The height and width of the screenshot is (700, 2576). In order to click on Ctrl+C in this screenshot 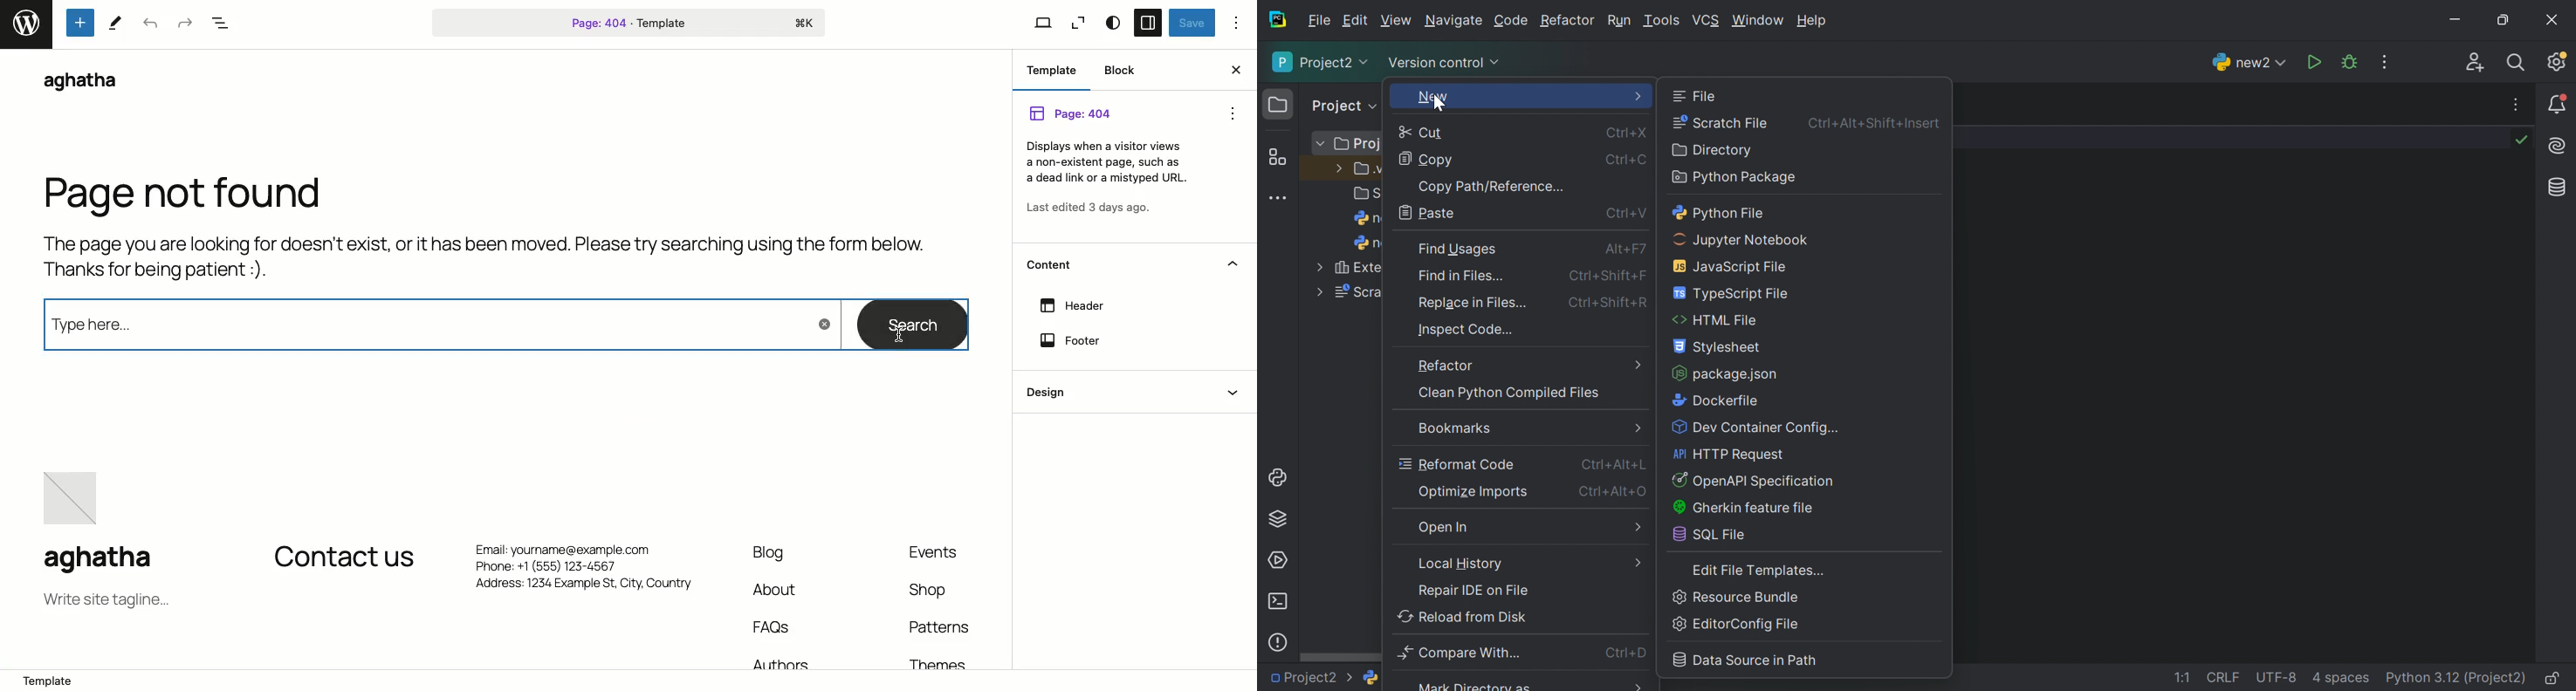, I will do `click(1627, 161)`.